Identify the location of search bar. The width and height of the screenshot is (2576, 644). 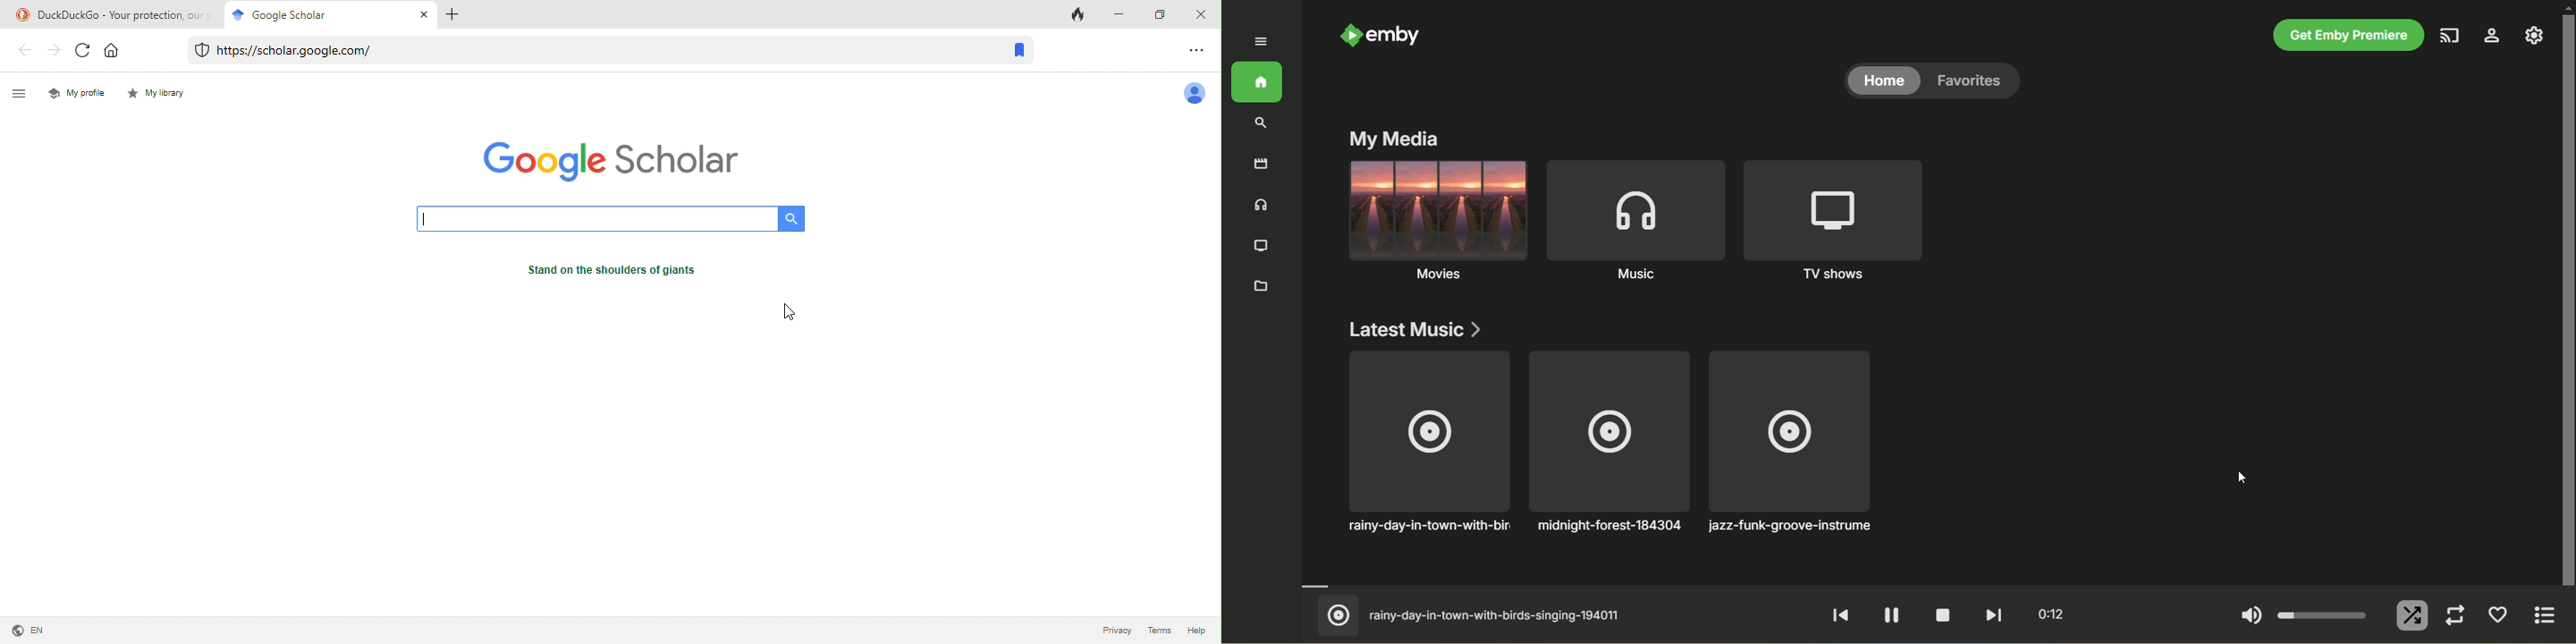
(598, 220).